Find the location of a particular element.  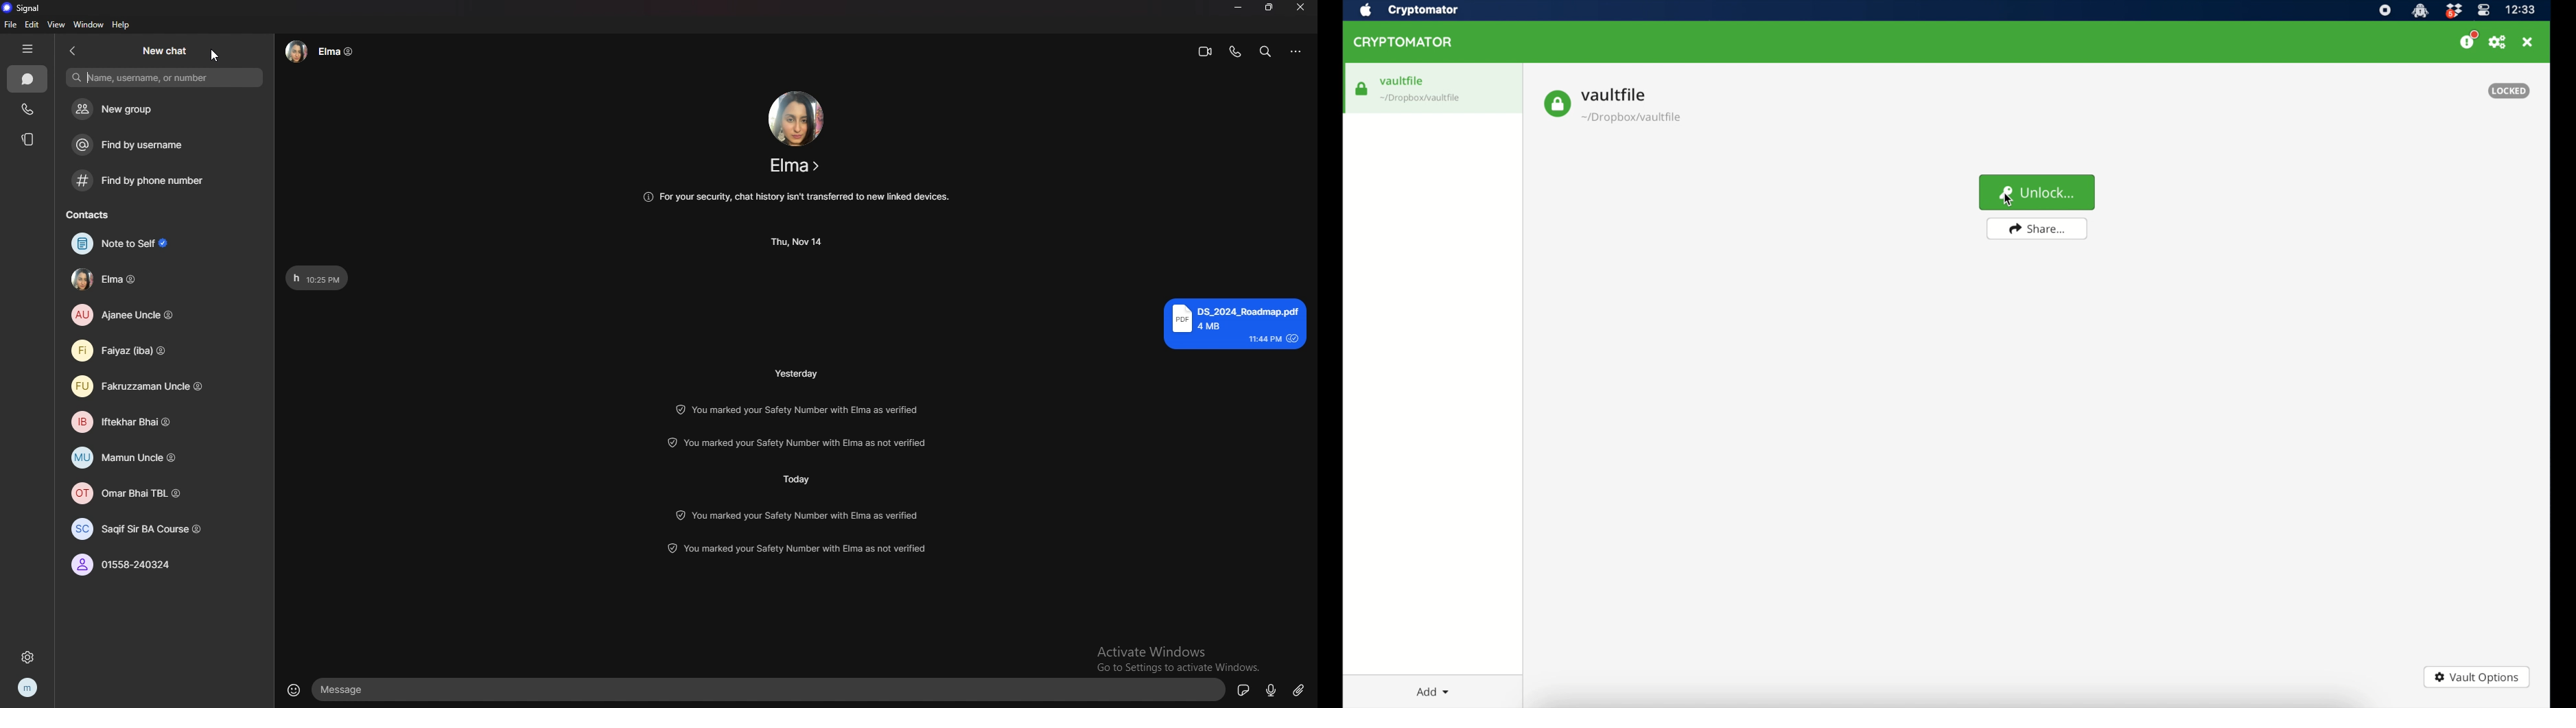

text is located at coordinates (1235, 323).